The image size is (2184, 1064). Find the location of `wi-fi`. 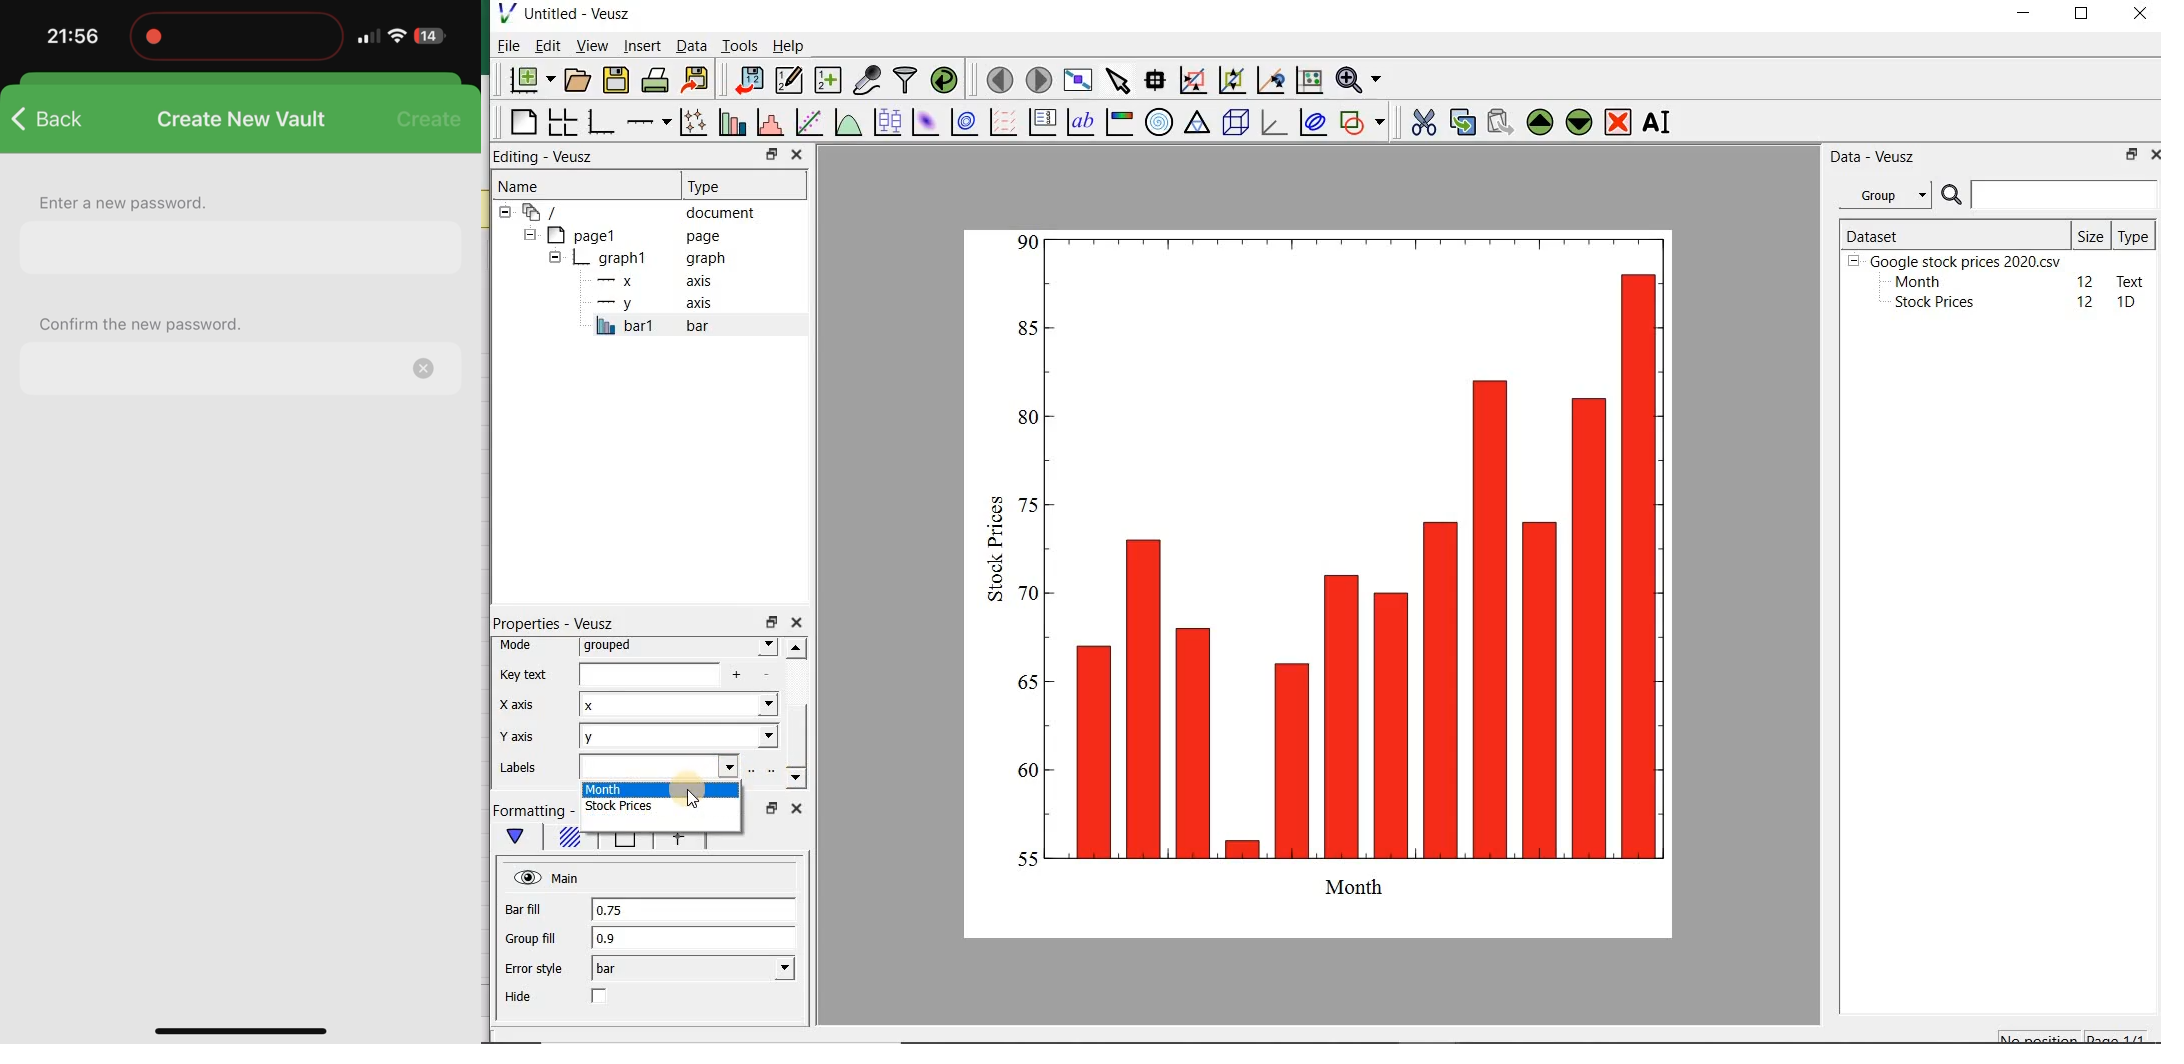

wi-fi is located at coordinates (399, 40).